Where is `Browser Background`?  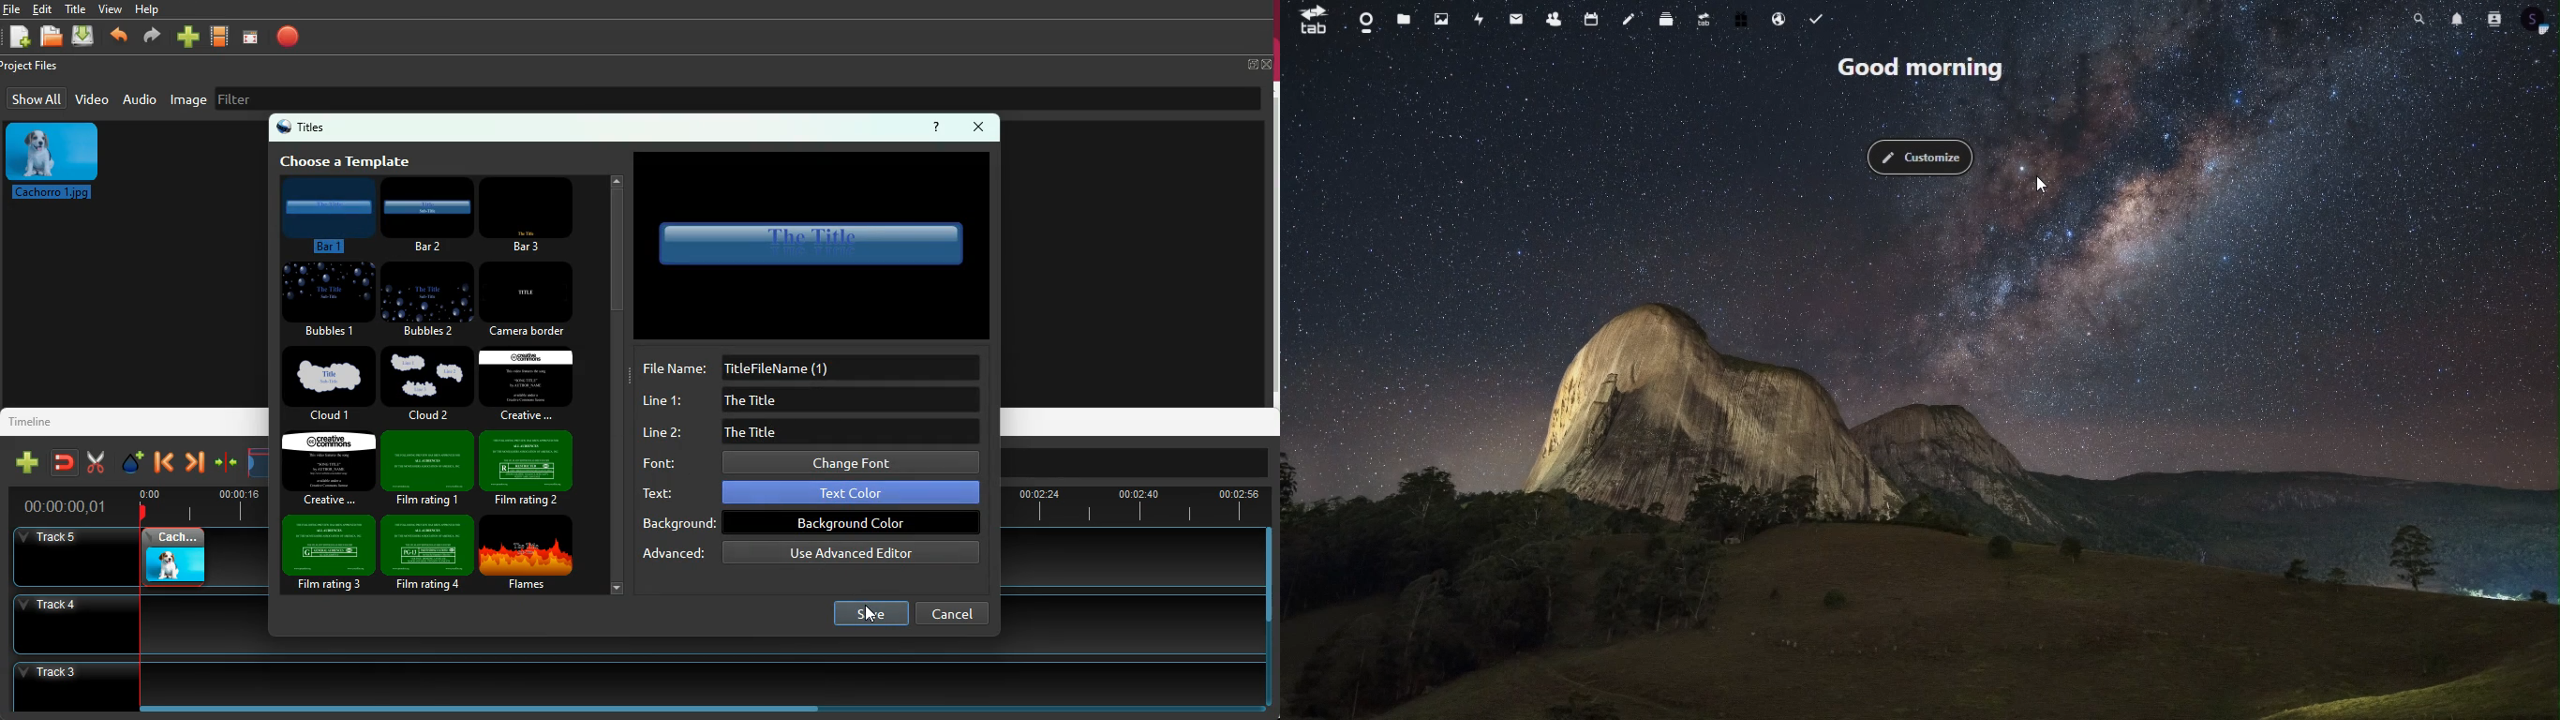 Browser Background is located at coordinates (1920, 477).